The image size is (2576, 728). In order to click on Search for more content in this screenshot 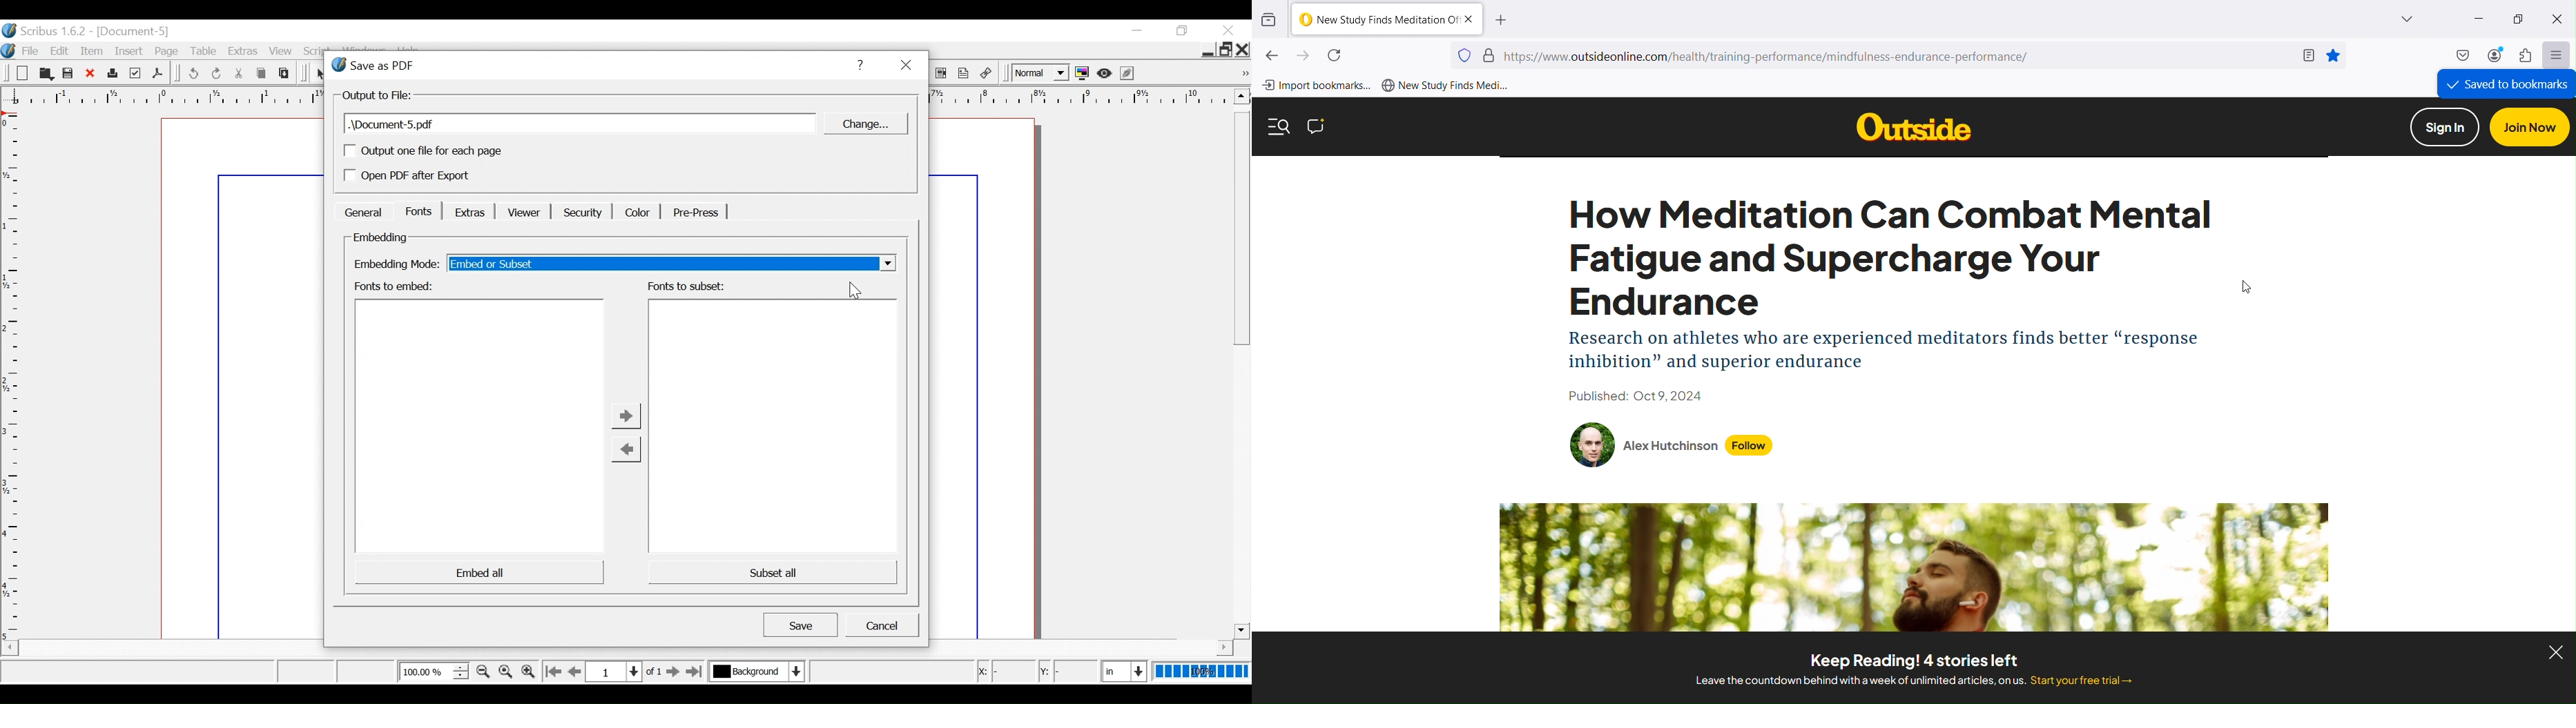, I will do `click(1279, 126)`.